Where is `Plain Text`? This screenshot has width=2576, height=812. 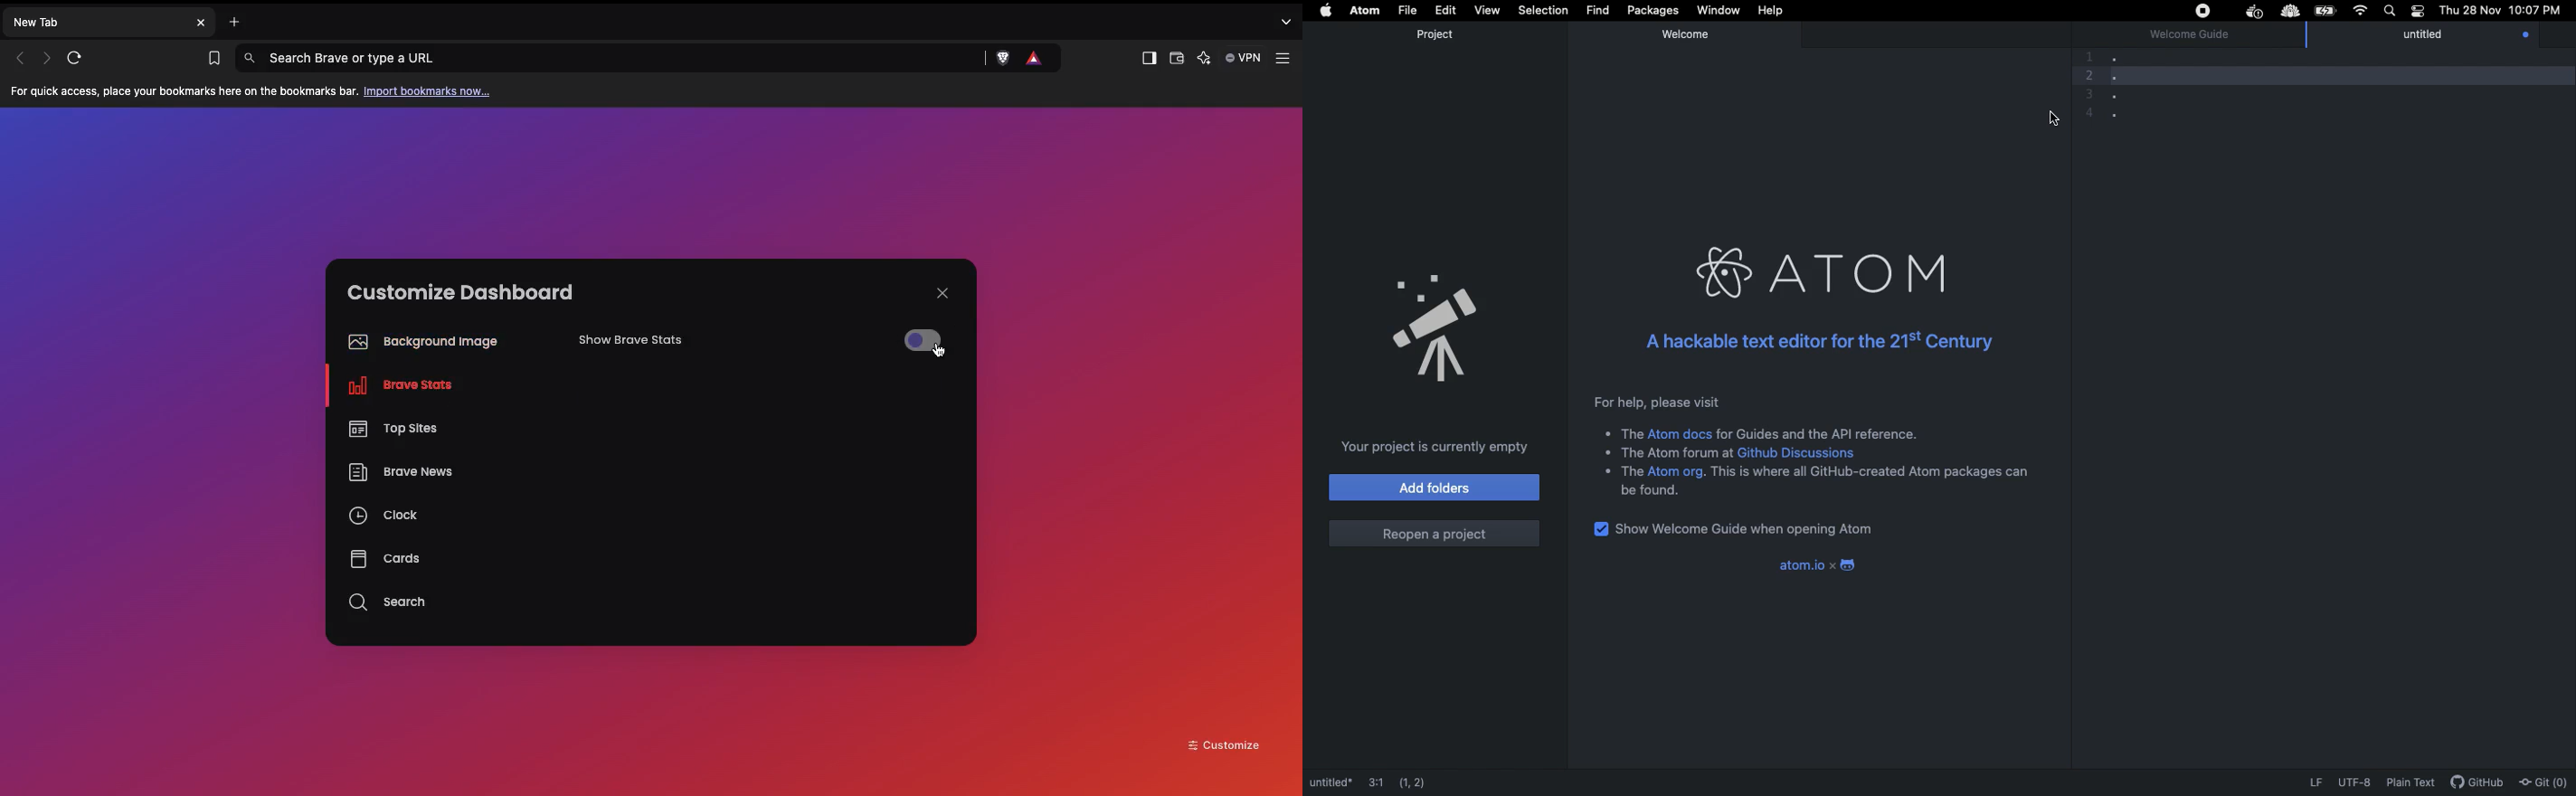
Plain Text is located at coordinates (2410, 783).